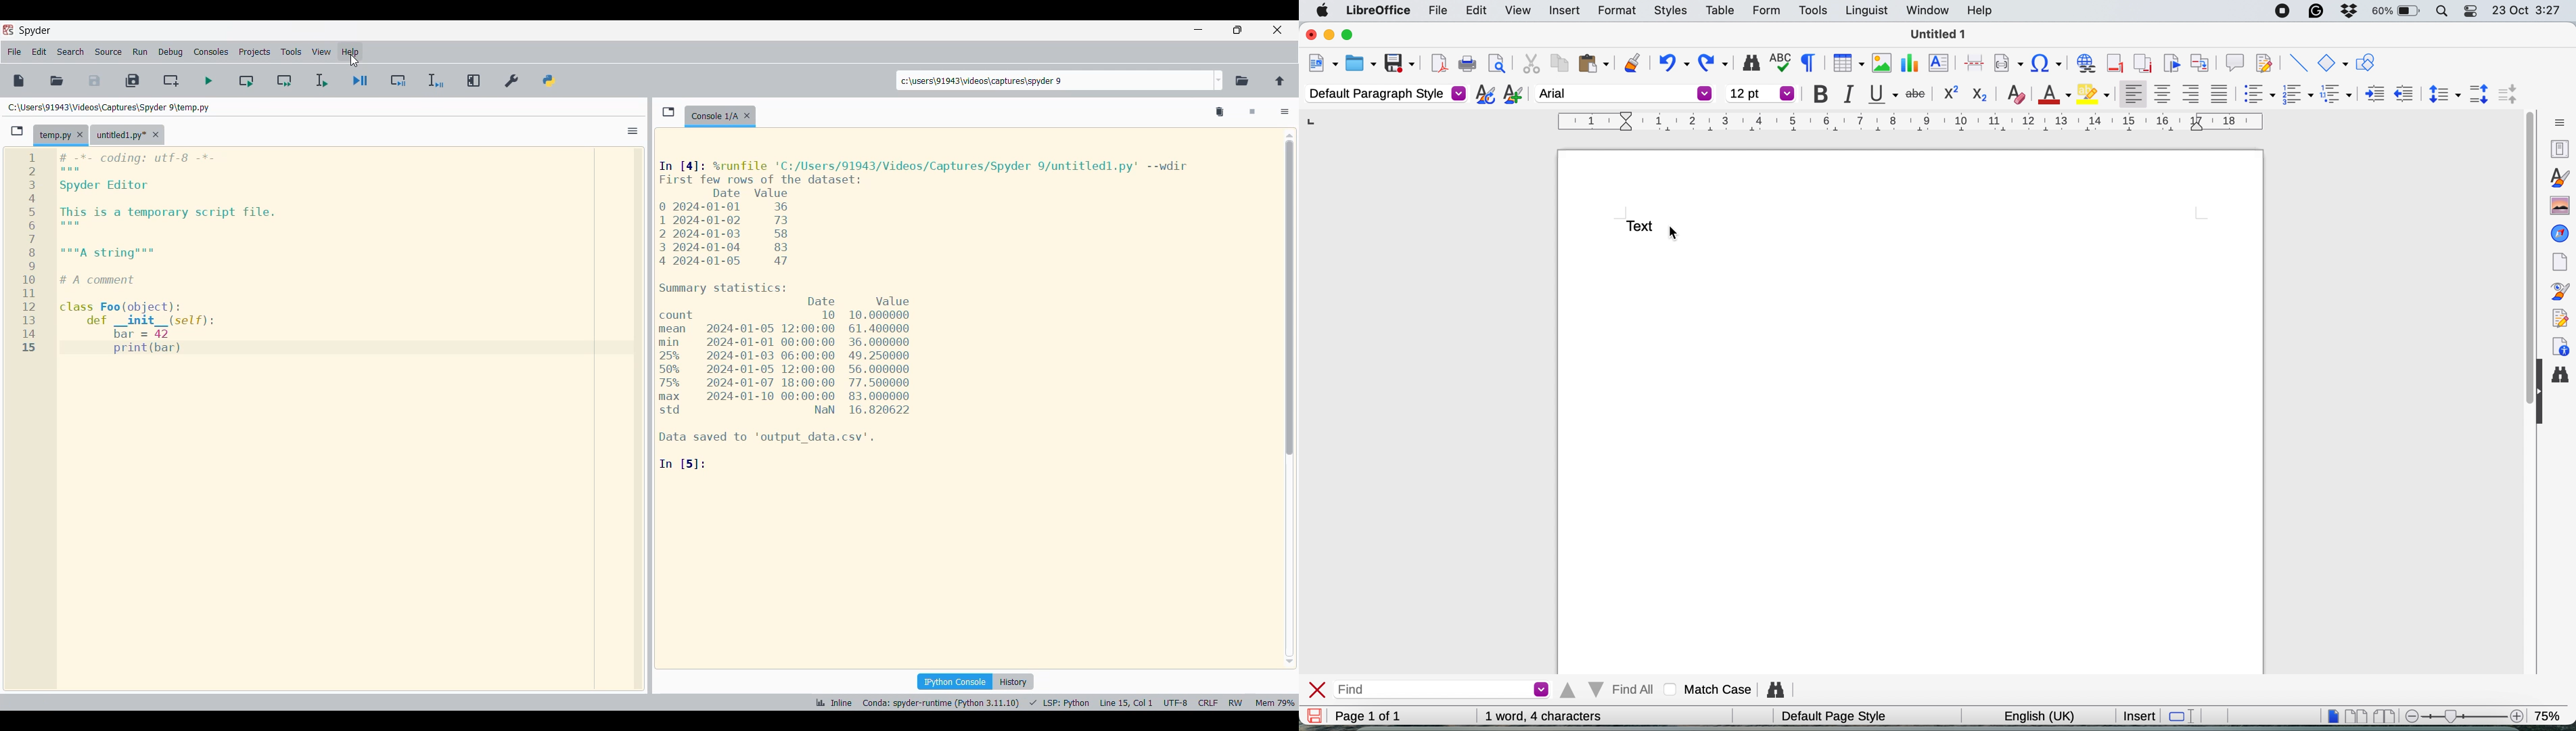 The height and width of the screenshot is (756, 2576). What do you see at coordinates (2140, 64) in the screenshot?
I see `insert endnote` at bounding box center [2140, 64].